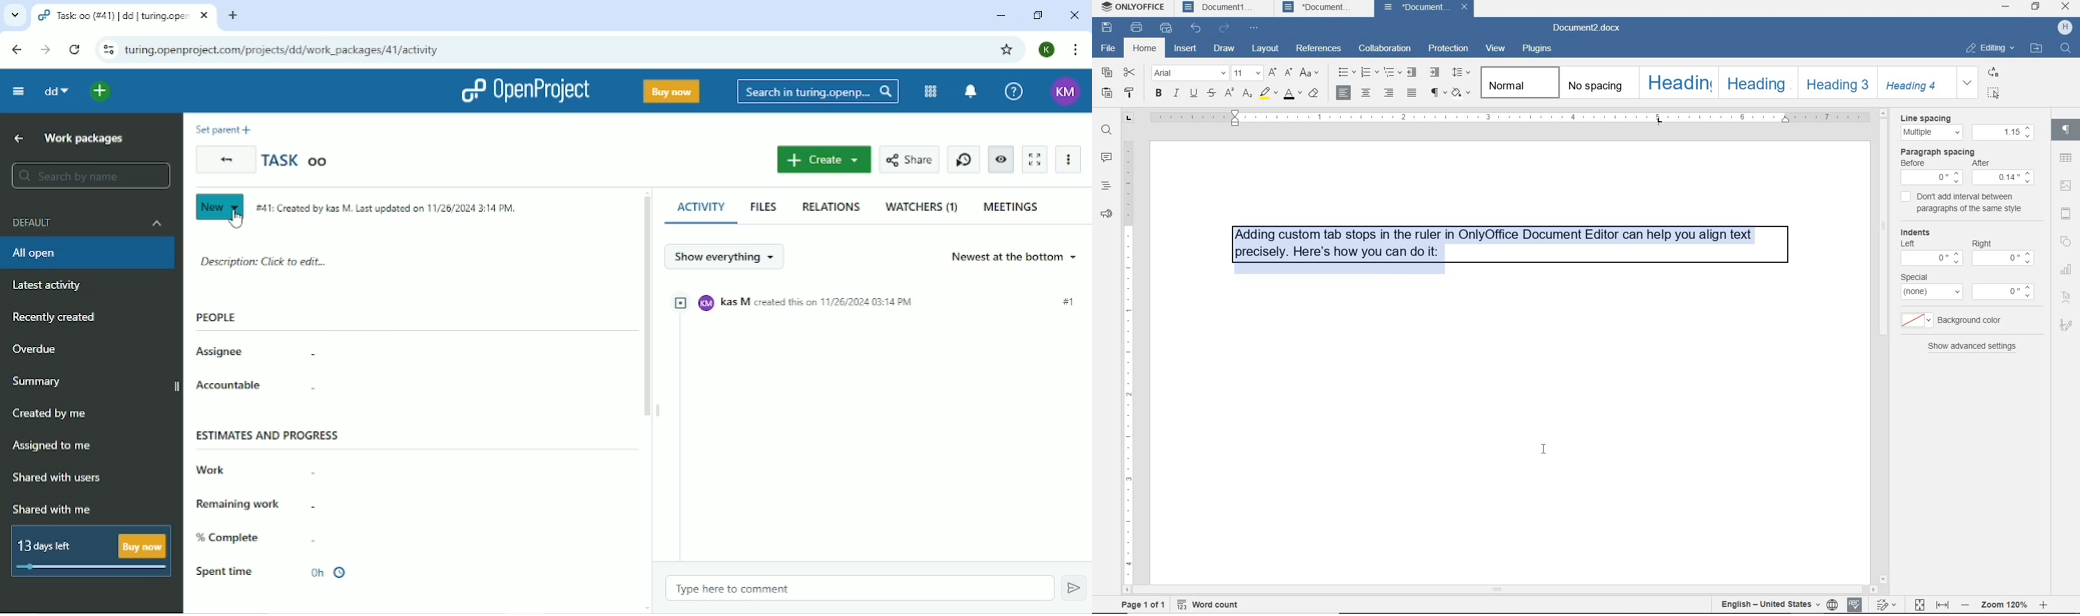 Image resolution: width=2100 pixels, height=616 pixels. Describe the element at coordinates (1857, 605) in the screenshot. I see `spelling check` at that location.